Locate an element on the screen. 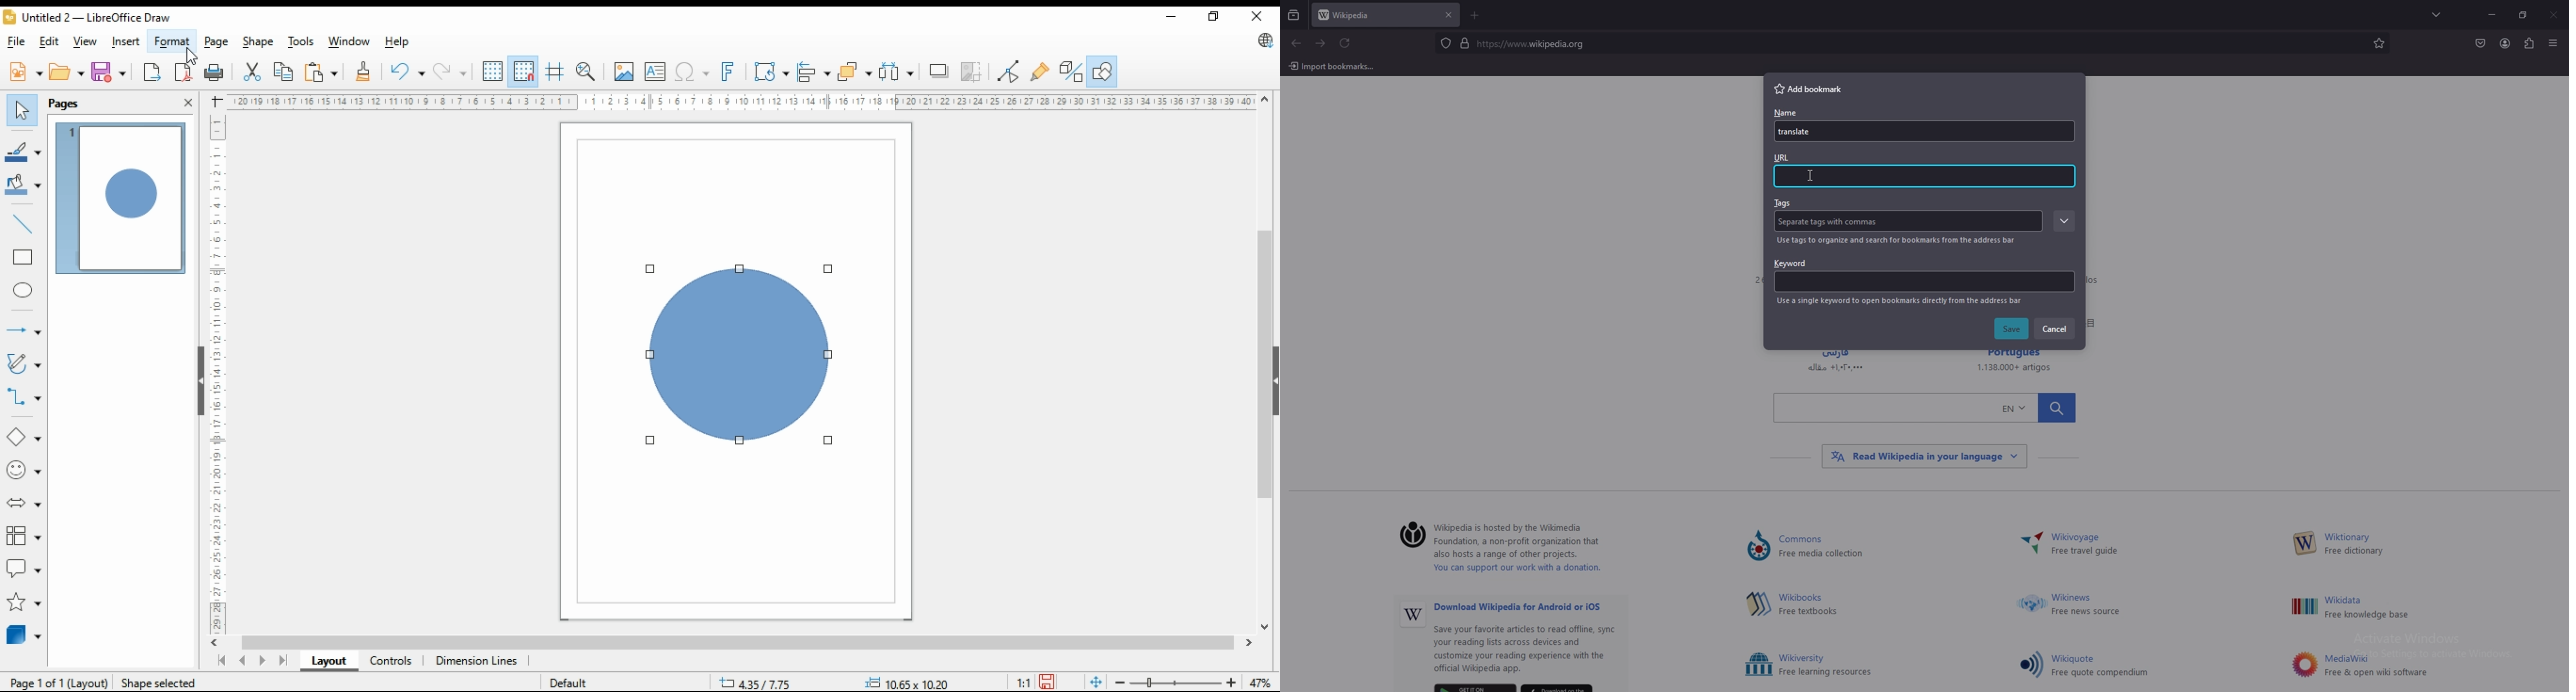  minimize is located at coordinates (1173, 18).